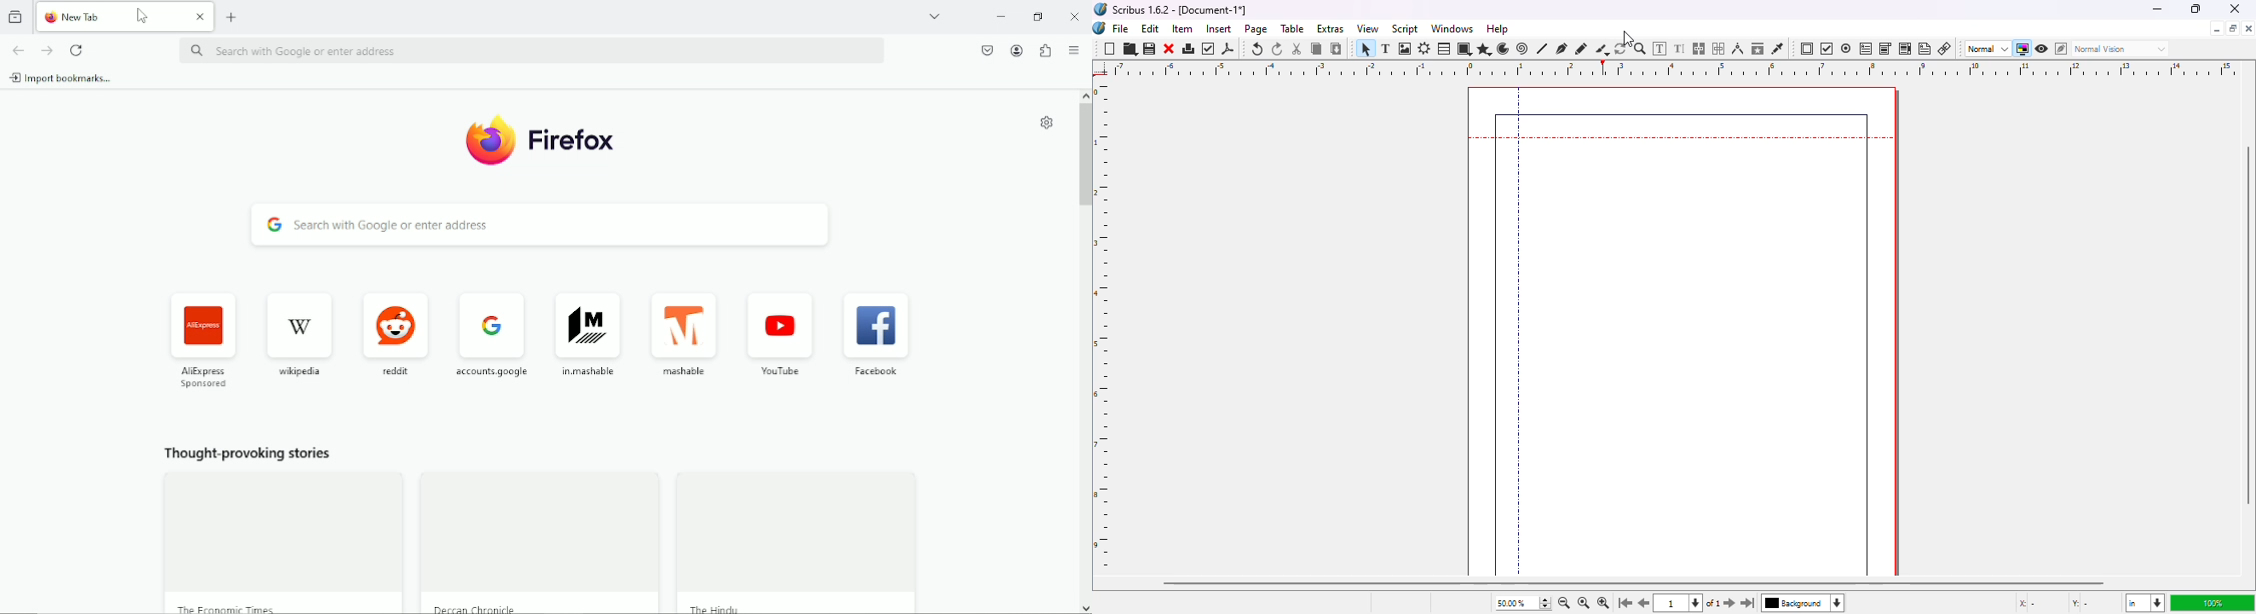 The width and height of the screenshot is (2268, 616). I want to click on horizontal guide, so click(1682, 139).